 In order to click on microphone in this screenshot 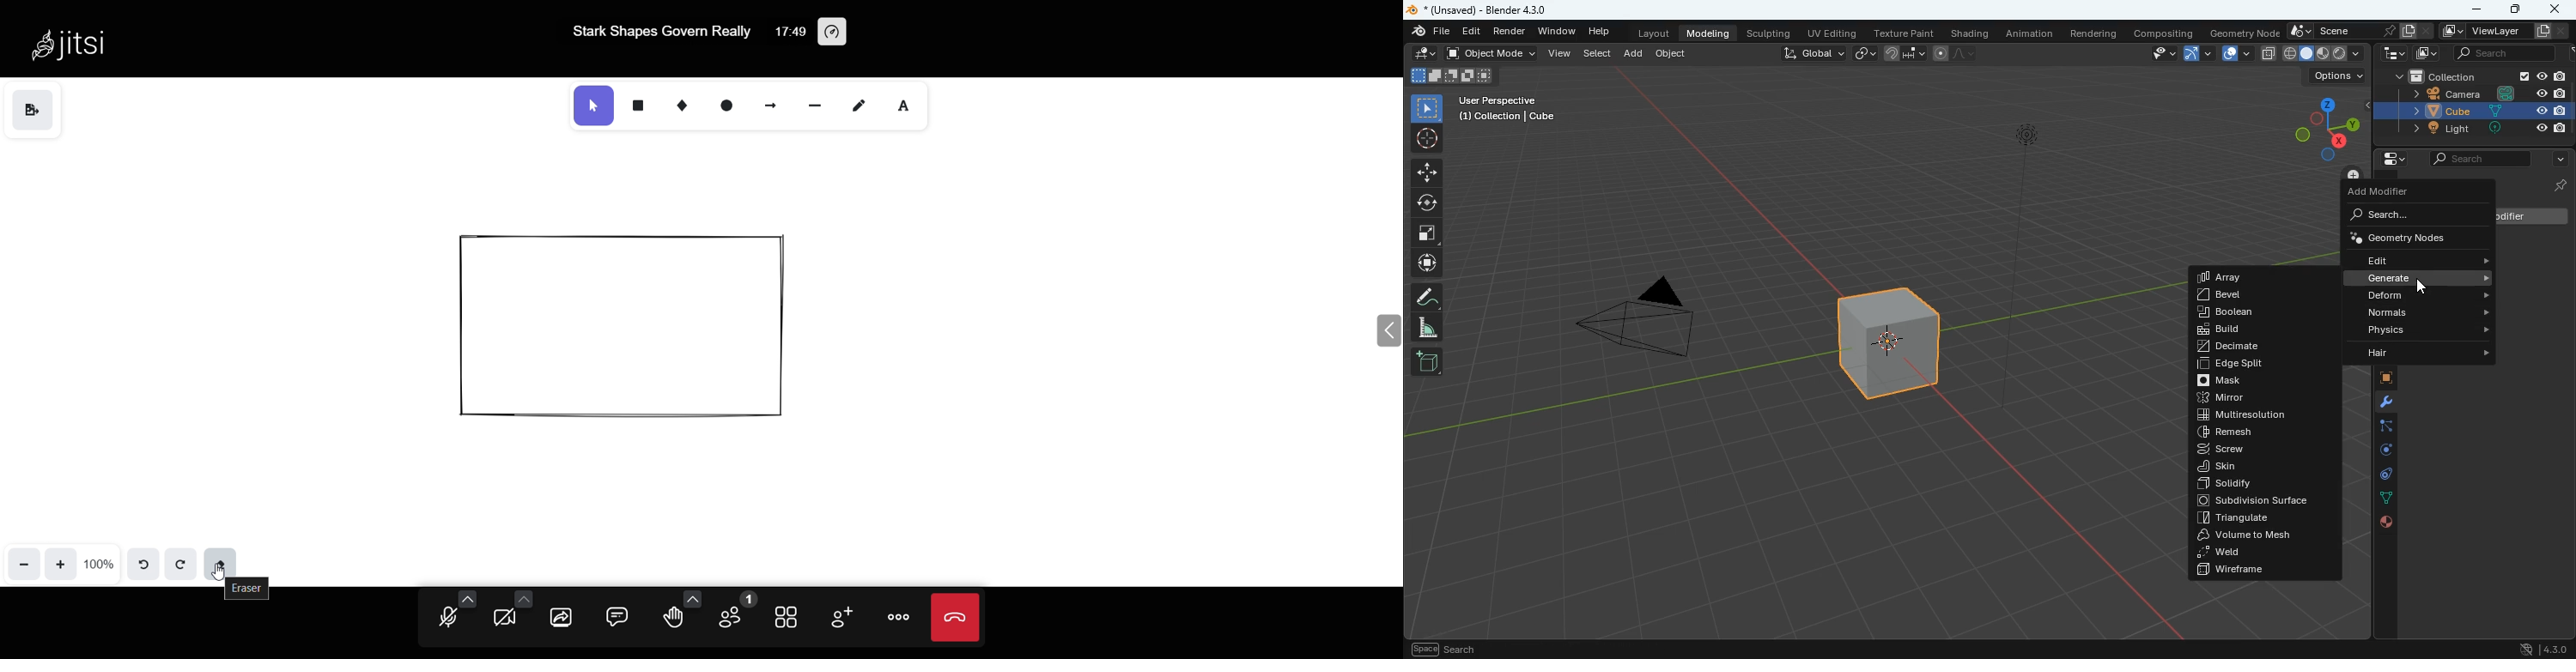, I will do `click(444, 619)`.